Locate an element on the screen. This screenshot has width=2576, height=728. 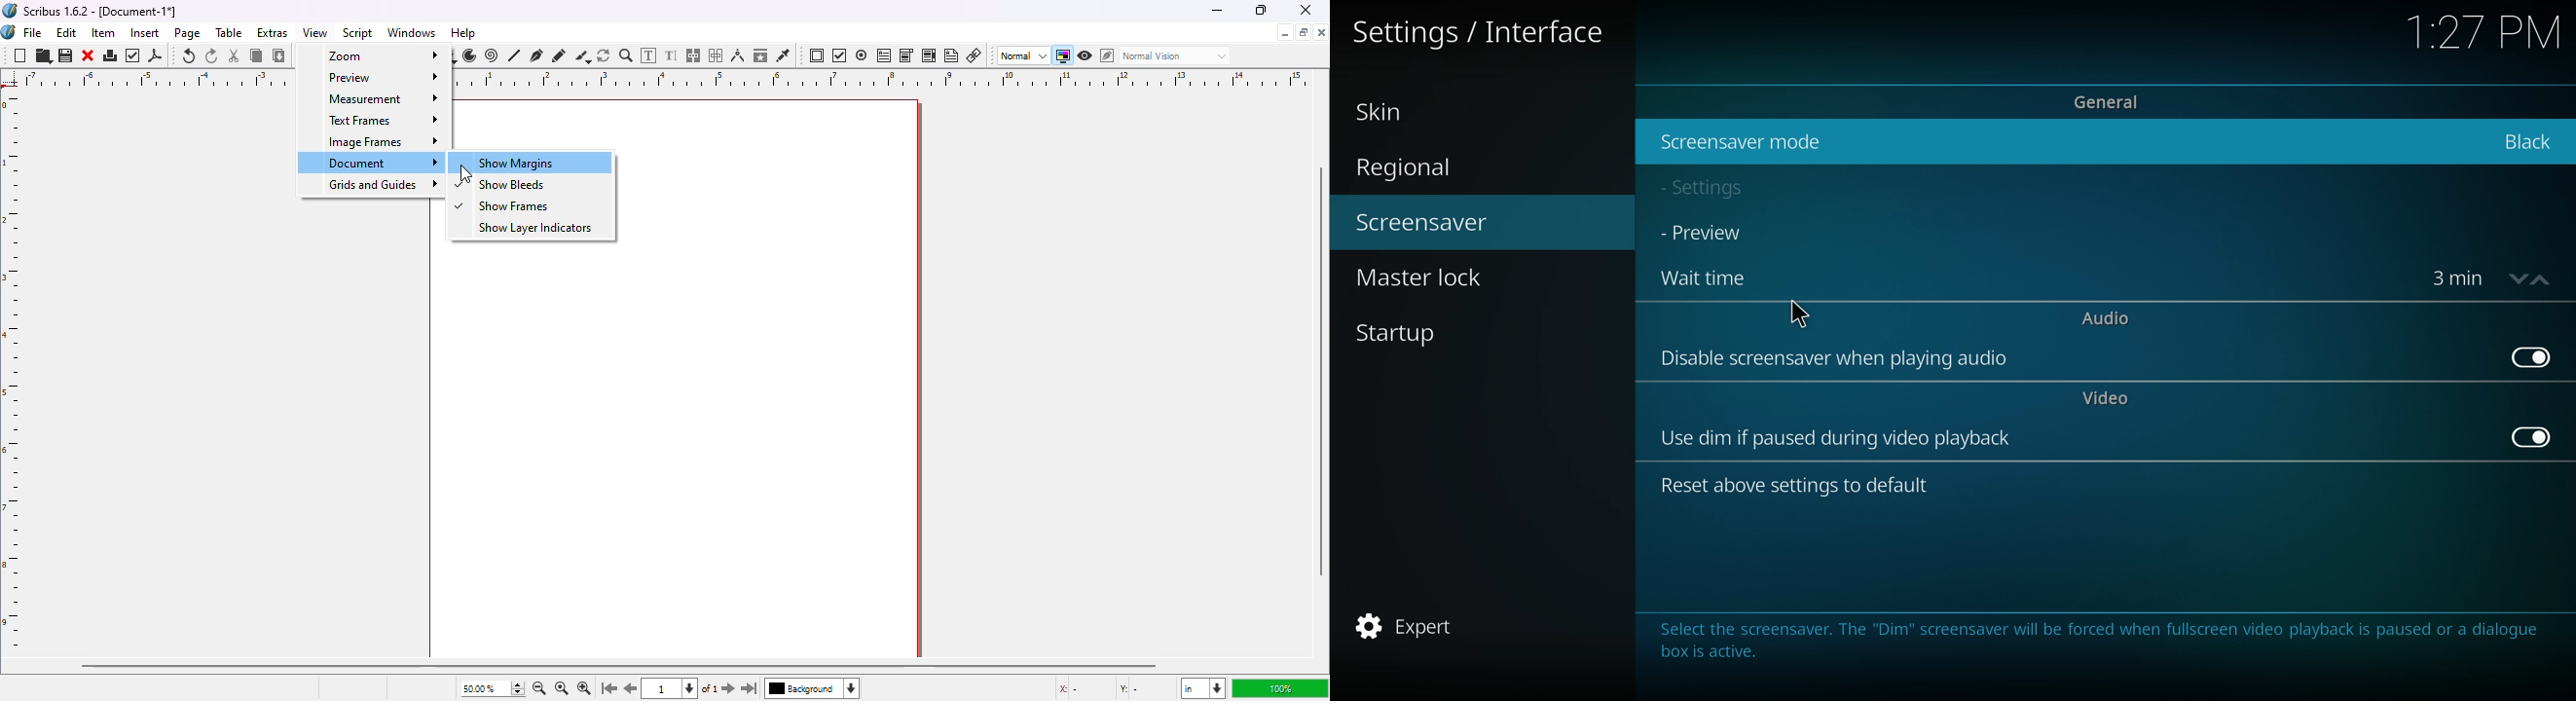
reset above settings to default is located at coordinates (1802, 487).